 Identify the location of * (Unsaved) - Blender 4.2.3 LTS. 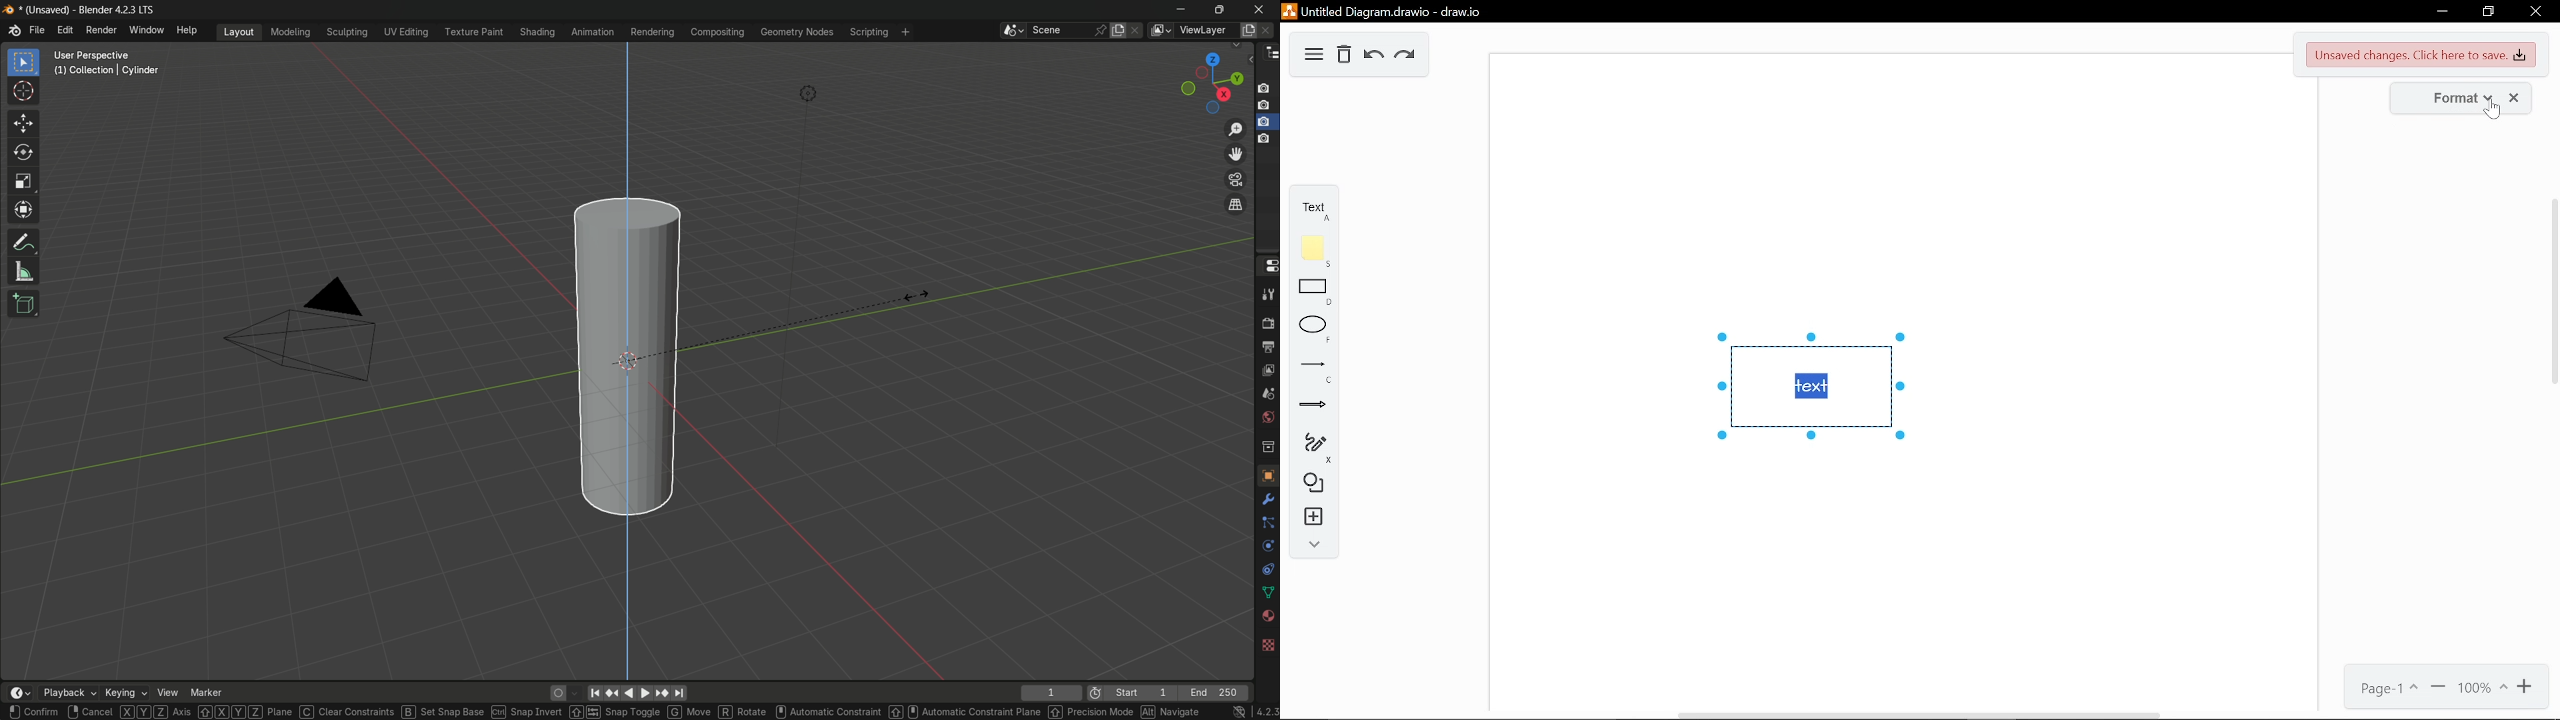
(91, 10).